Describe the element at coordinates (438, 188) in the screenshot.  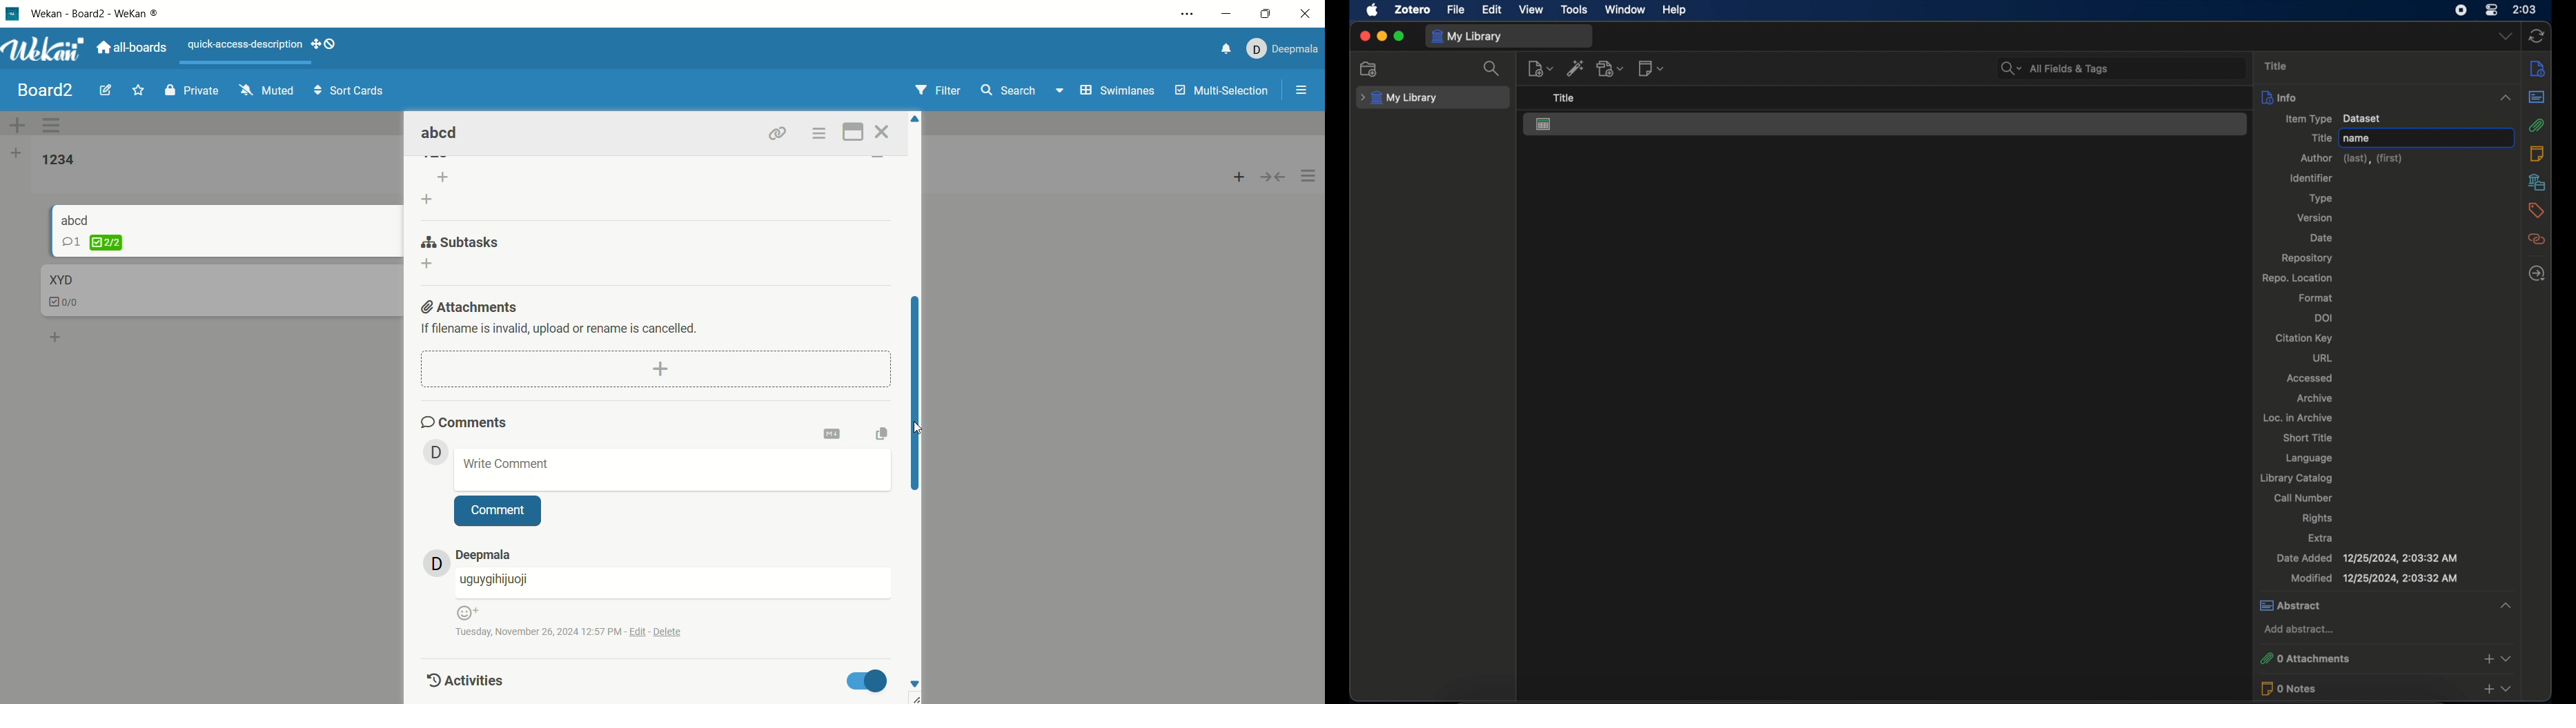
I see `add list` at that location.